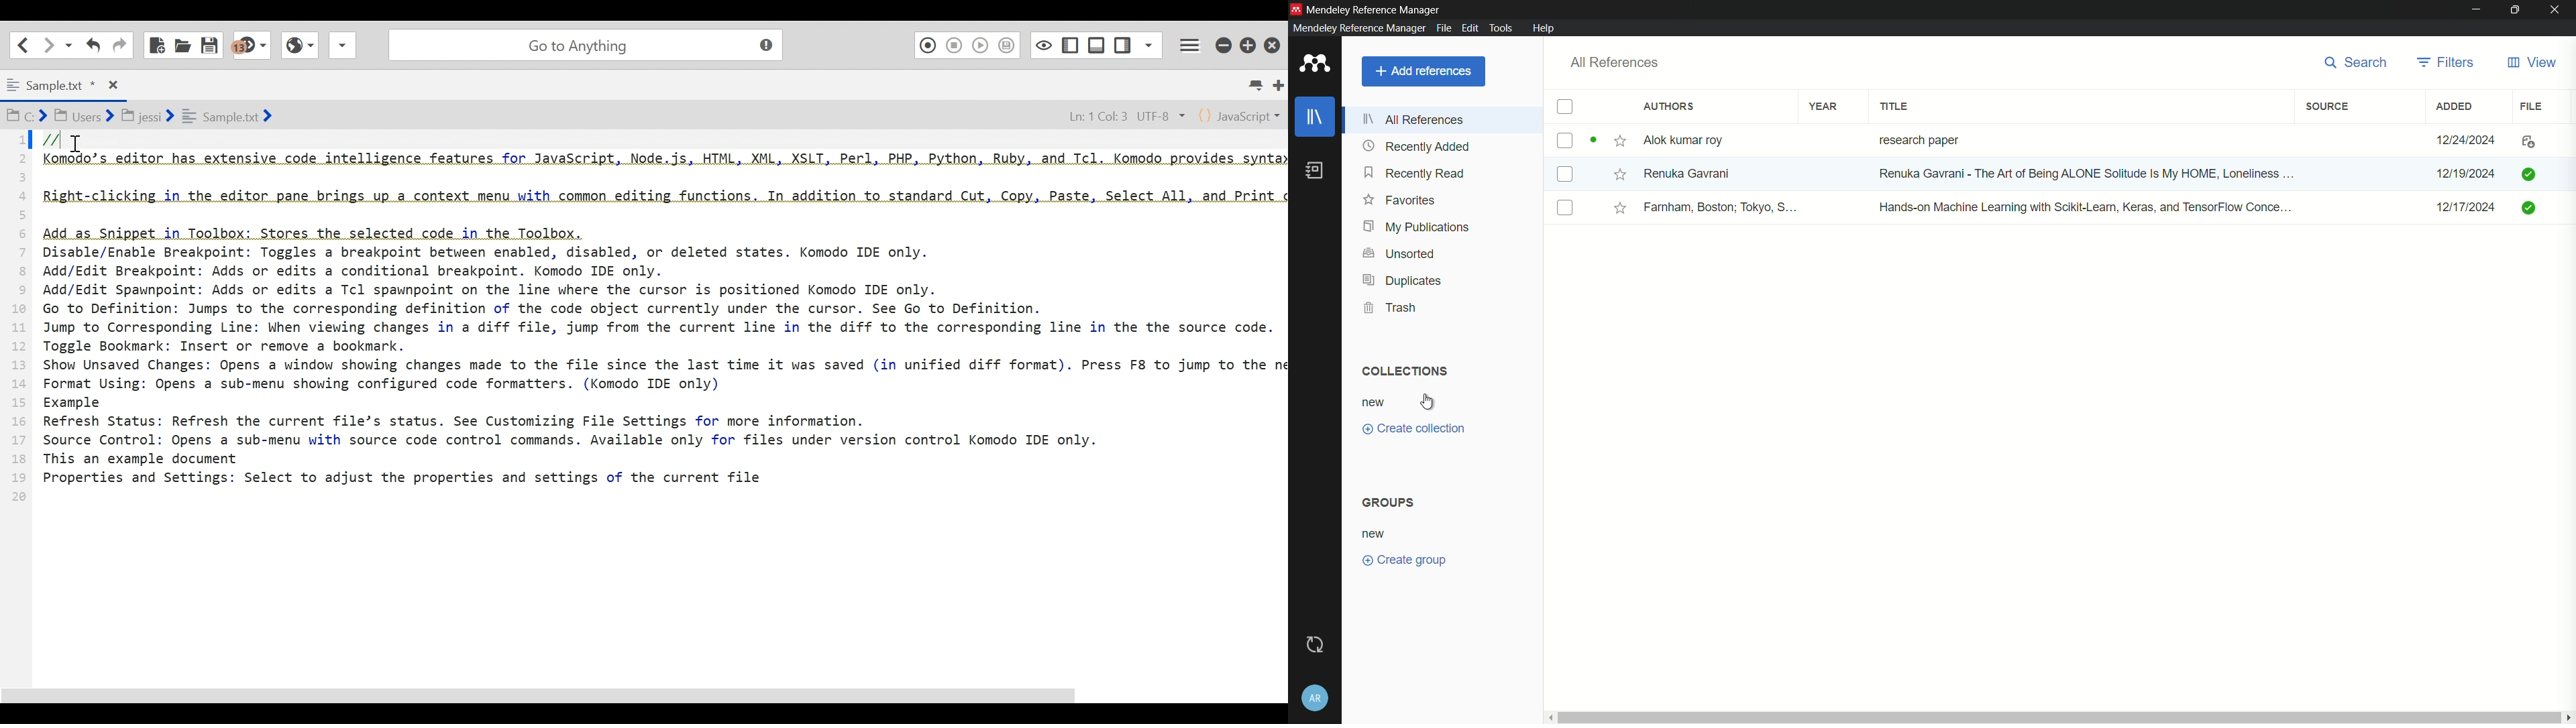 The image size is (2576, 728). Describe the element at coordinates (2557, 10) in the screenshot. I see `close app` at that location.